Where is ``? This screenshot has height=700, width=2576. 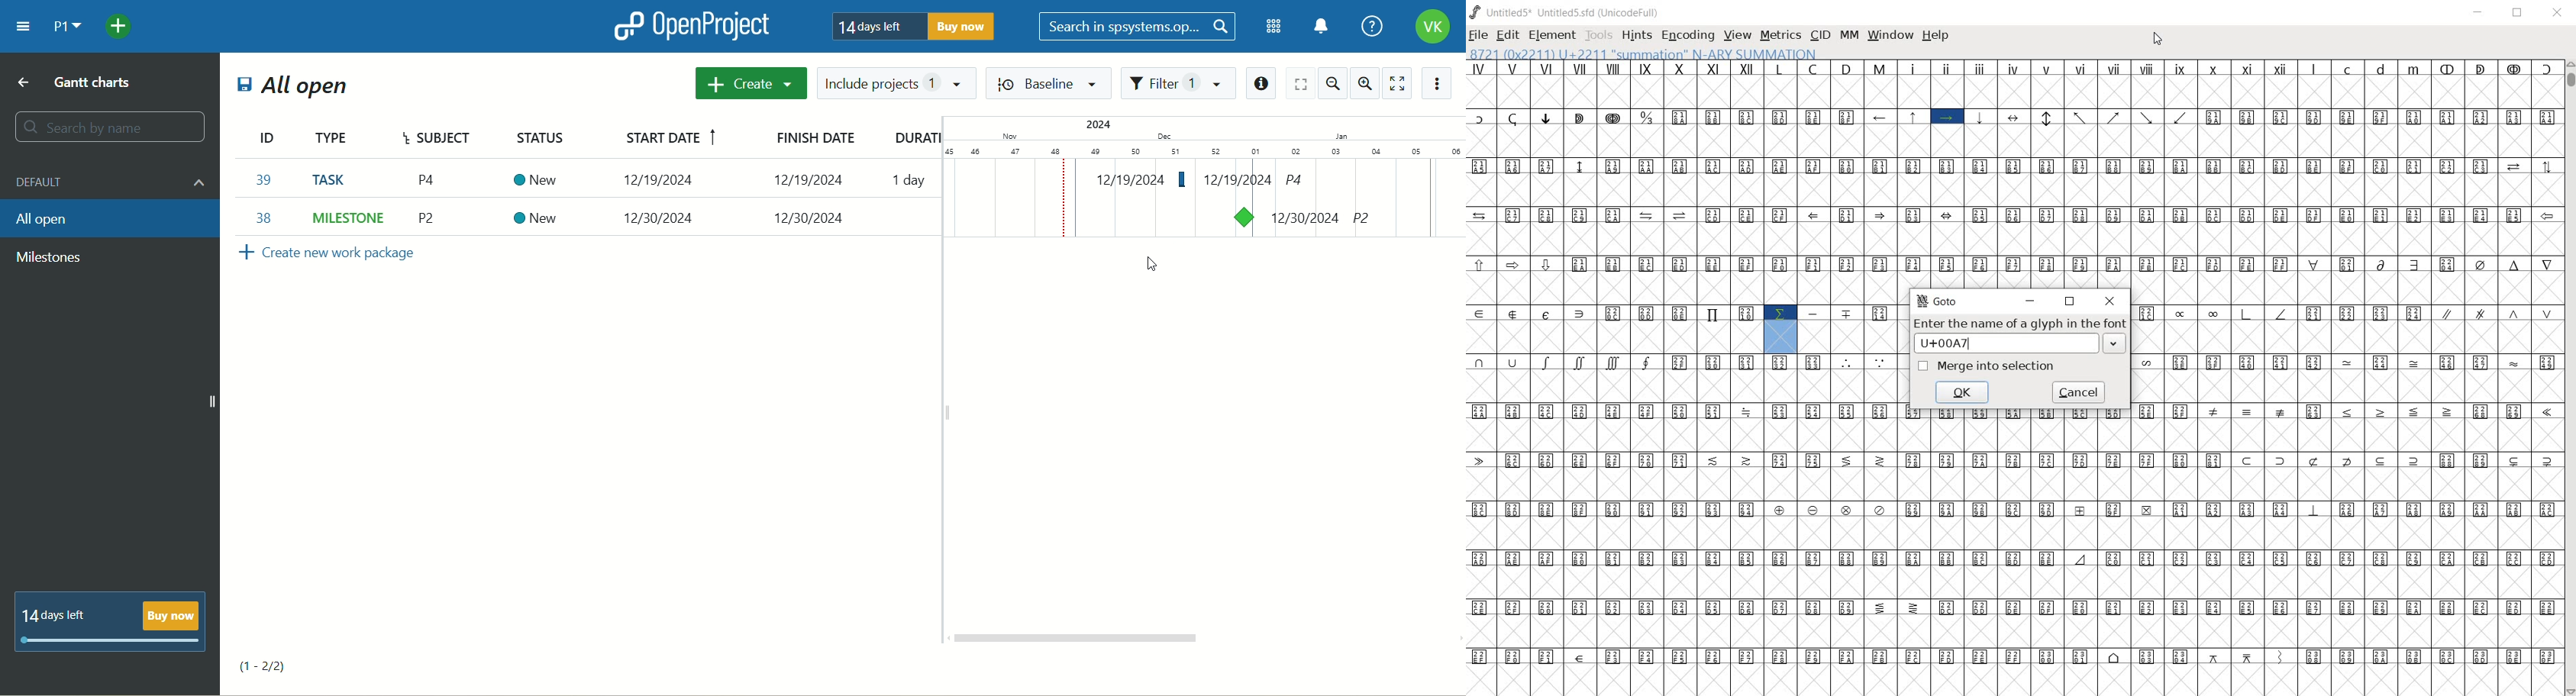  is located at coordinates (2348, 312).